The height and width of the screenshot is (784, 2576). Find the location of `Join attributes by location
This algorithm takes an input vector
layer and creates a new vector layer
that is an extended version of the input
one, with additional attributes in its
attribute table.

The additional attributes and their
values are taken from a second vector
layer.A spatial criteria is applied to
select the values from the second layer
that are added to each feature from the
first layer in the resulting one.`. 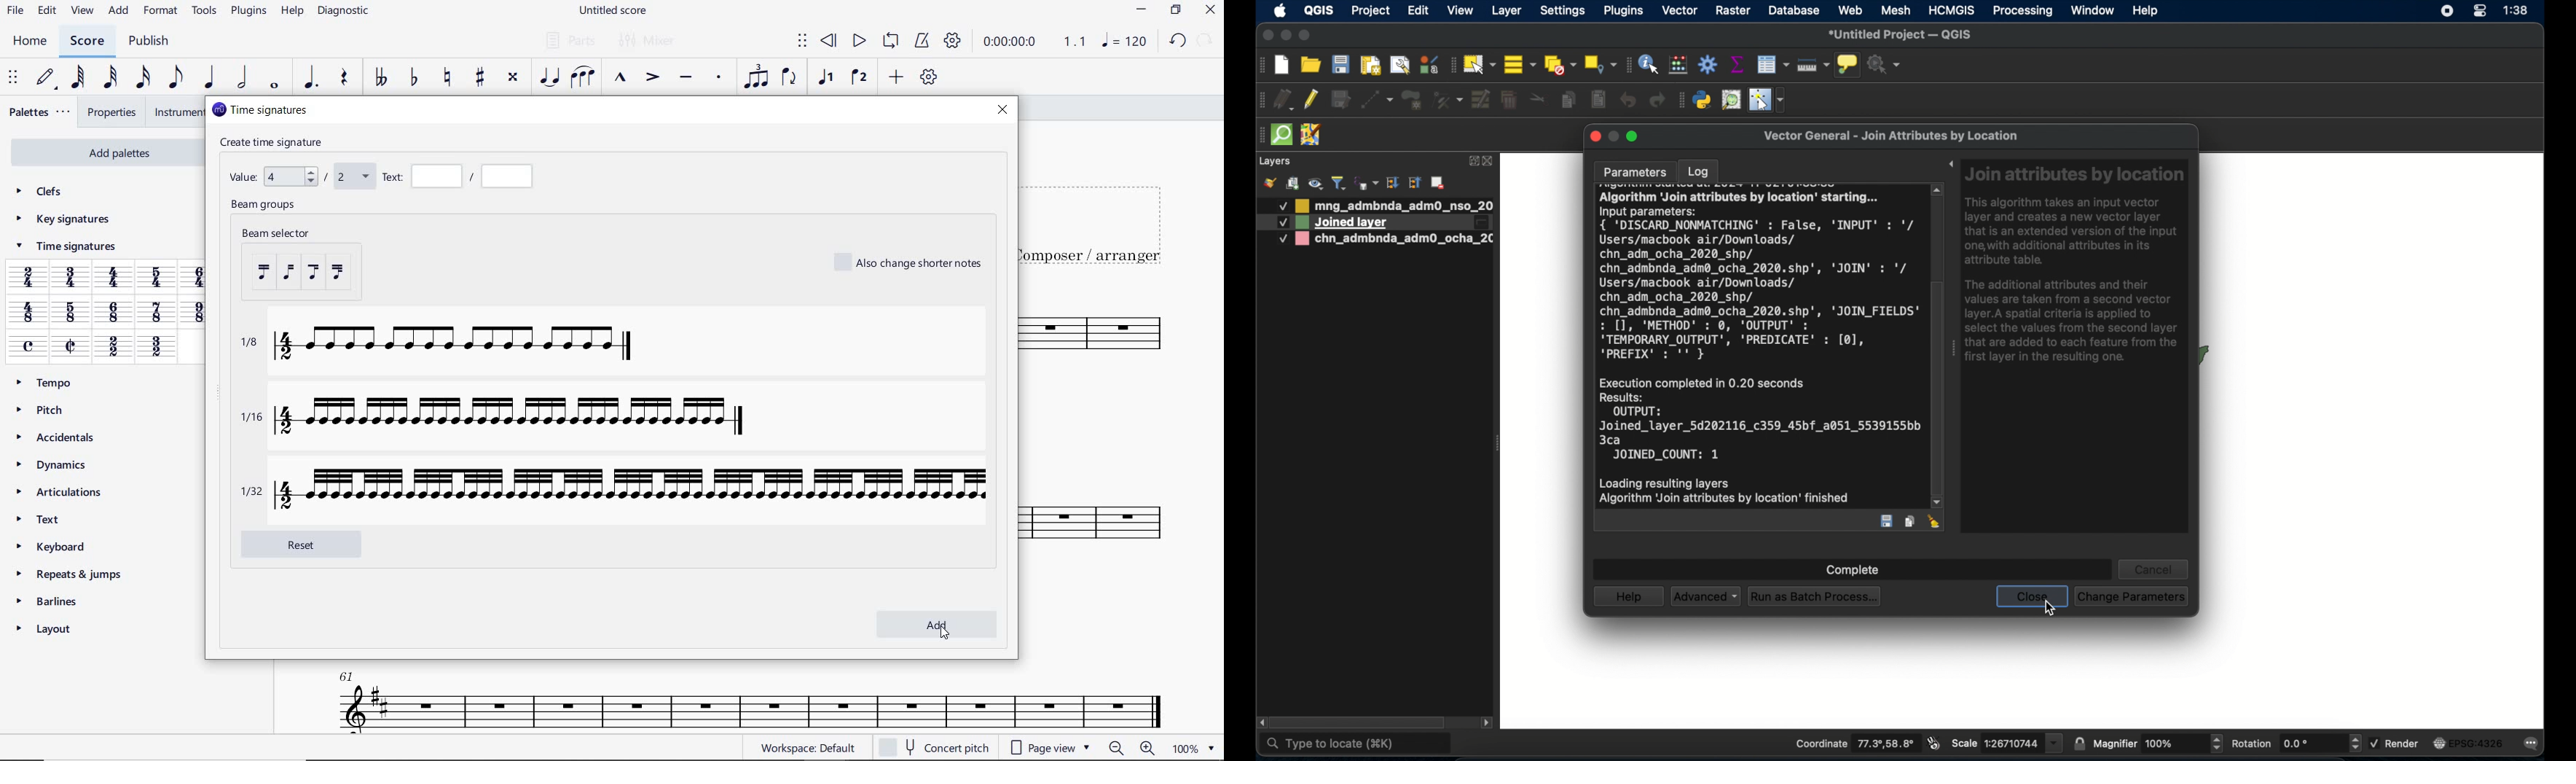

Join attributes by location
This algorithm takes an input vector
layer and creates a new vector layer
that is an extended version of the input
one, with additional attributes in its
attribute table.

The additional attributes and their
values are taken from a second vector
layer.A spatial criteria is applied to
select the values from the second layer
that are added to each feature from the
first layer in the resulting one. is located at coordinates (2076, 268).